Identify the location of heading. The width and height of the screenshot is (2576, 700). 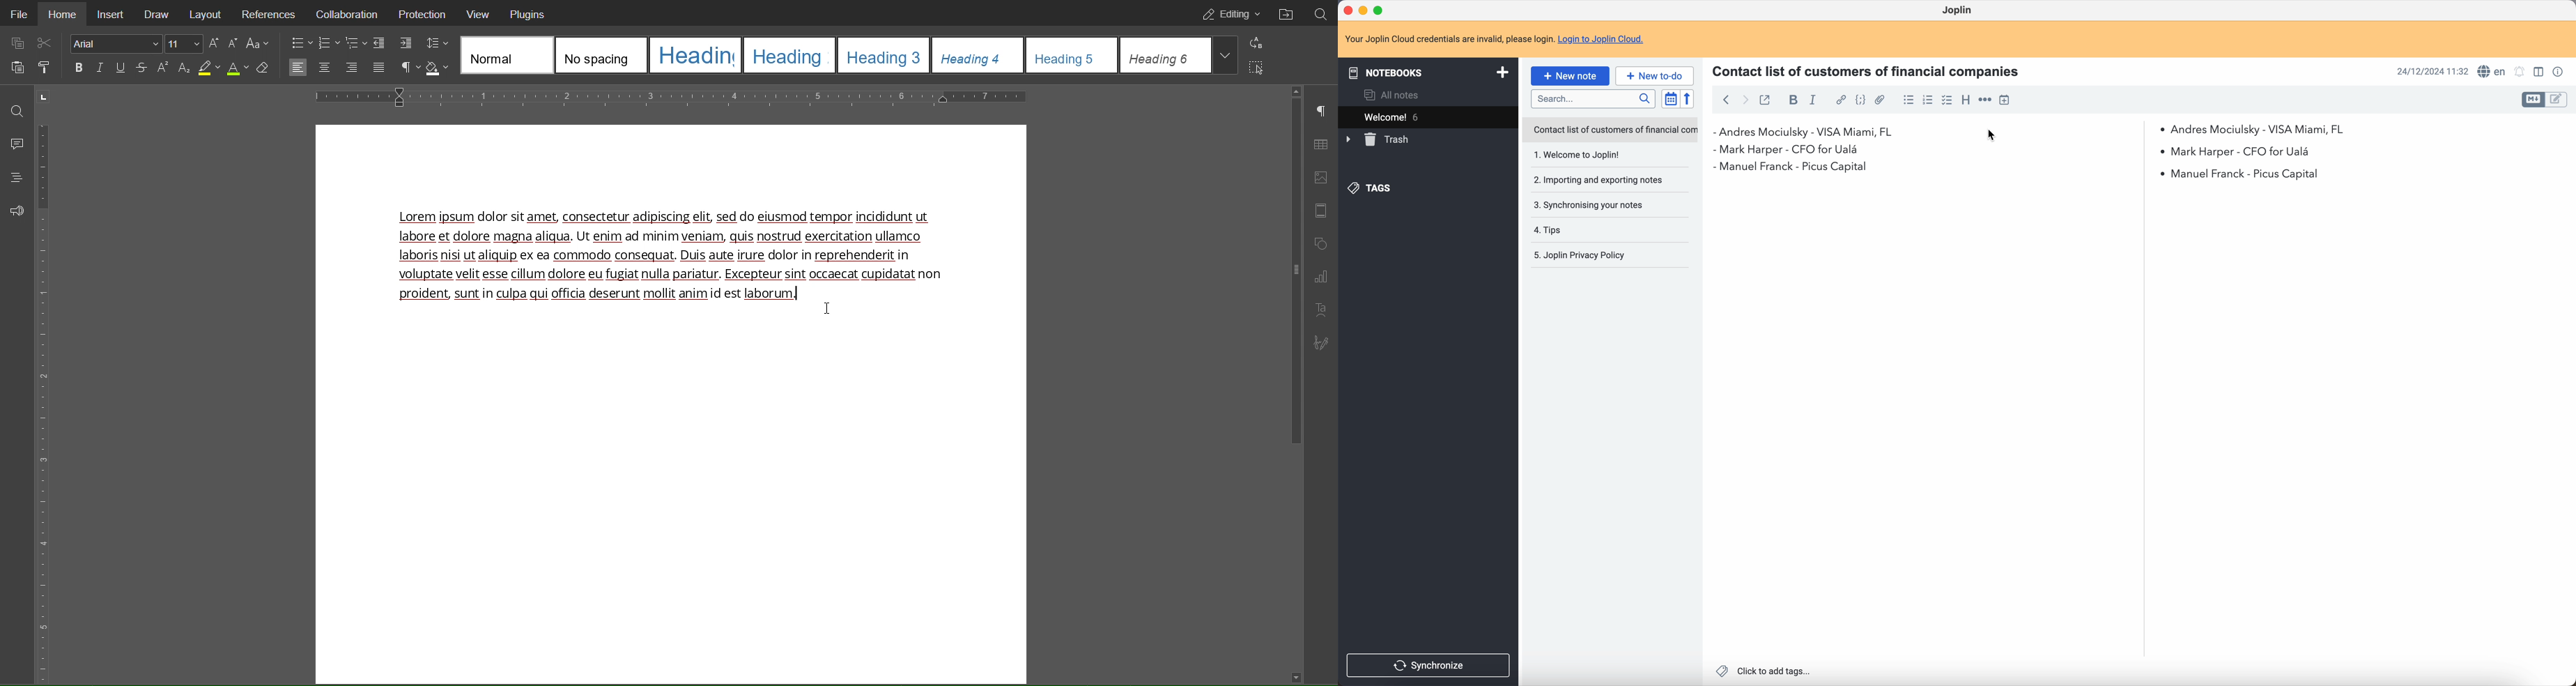
(1966, 100).